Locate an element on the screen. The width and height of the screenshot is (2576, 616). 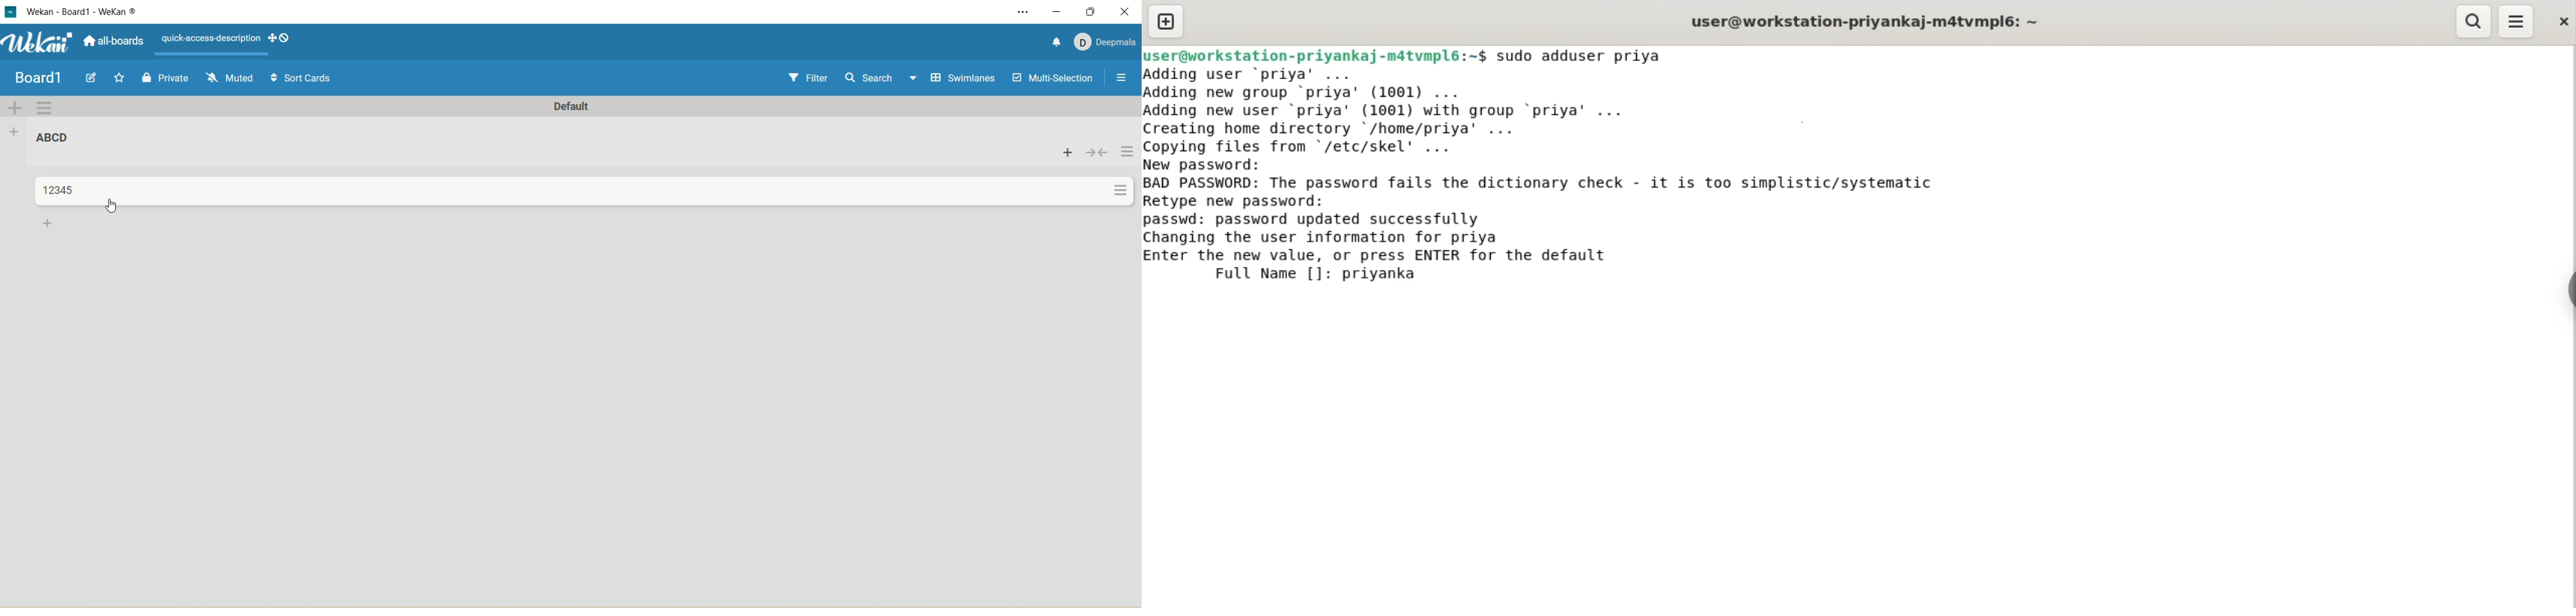
add card is located at coordinates (1069, 153).